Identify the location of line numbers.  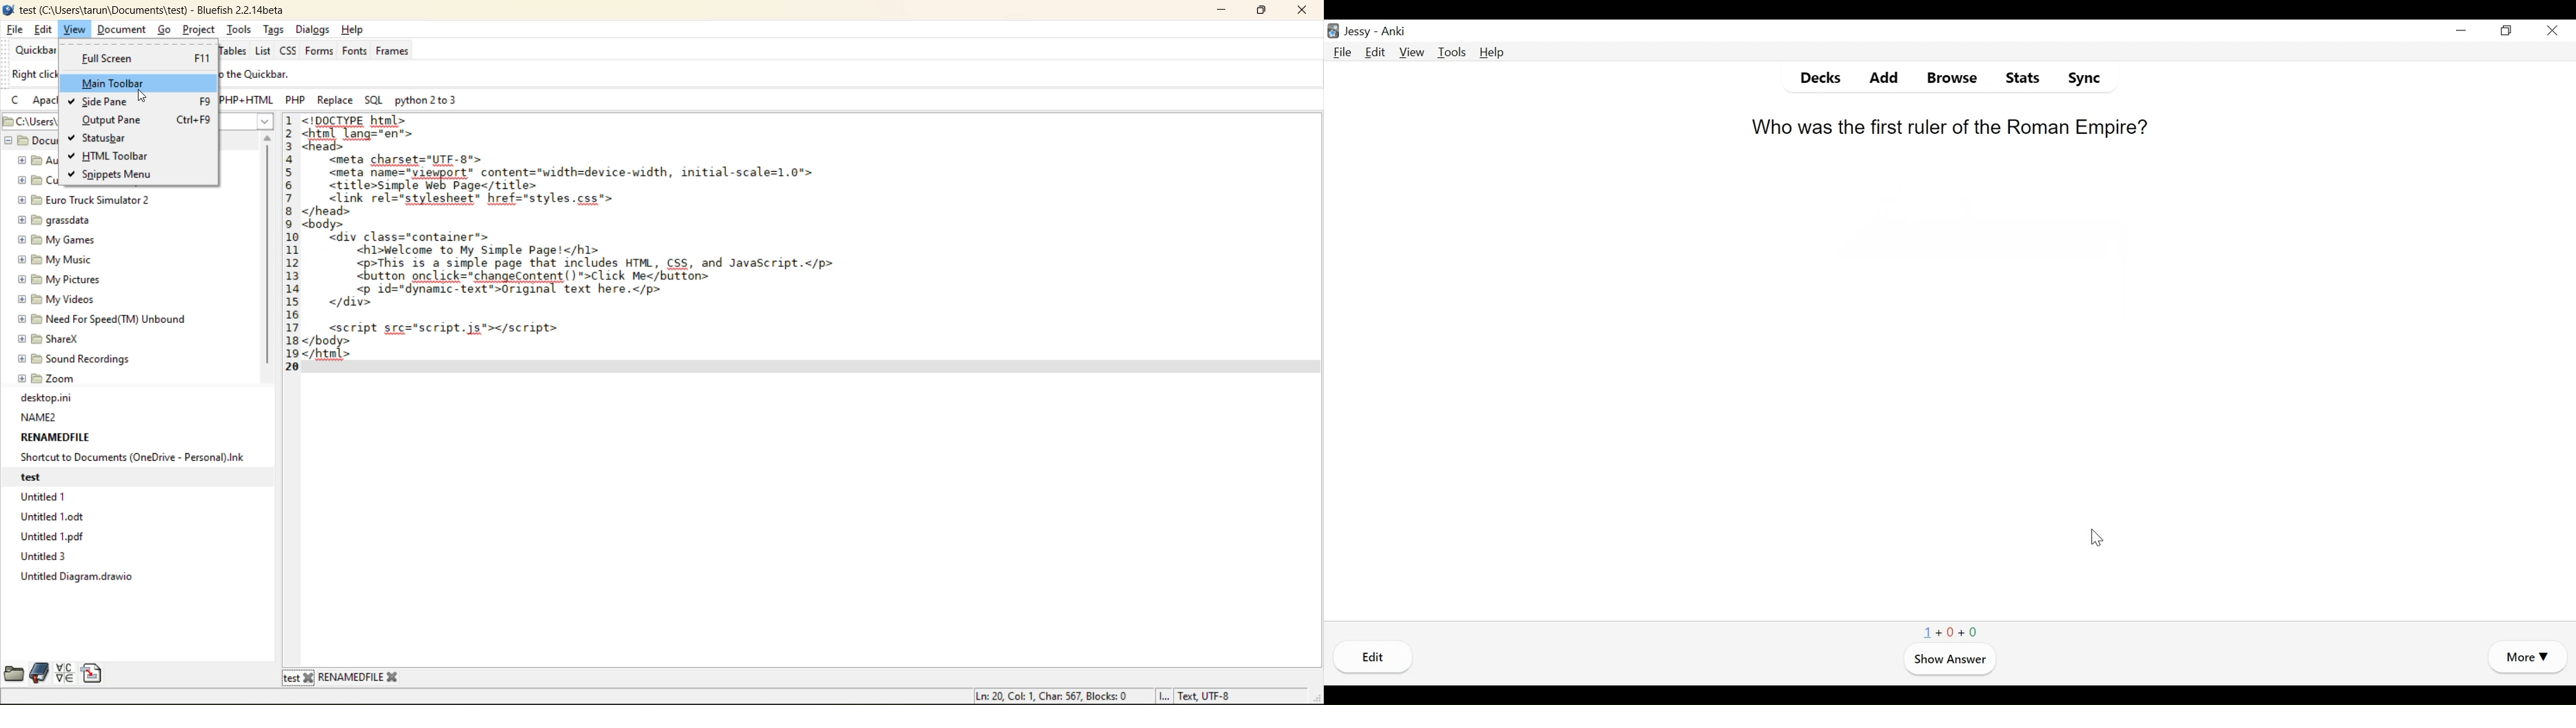
(291, 241).